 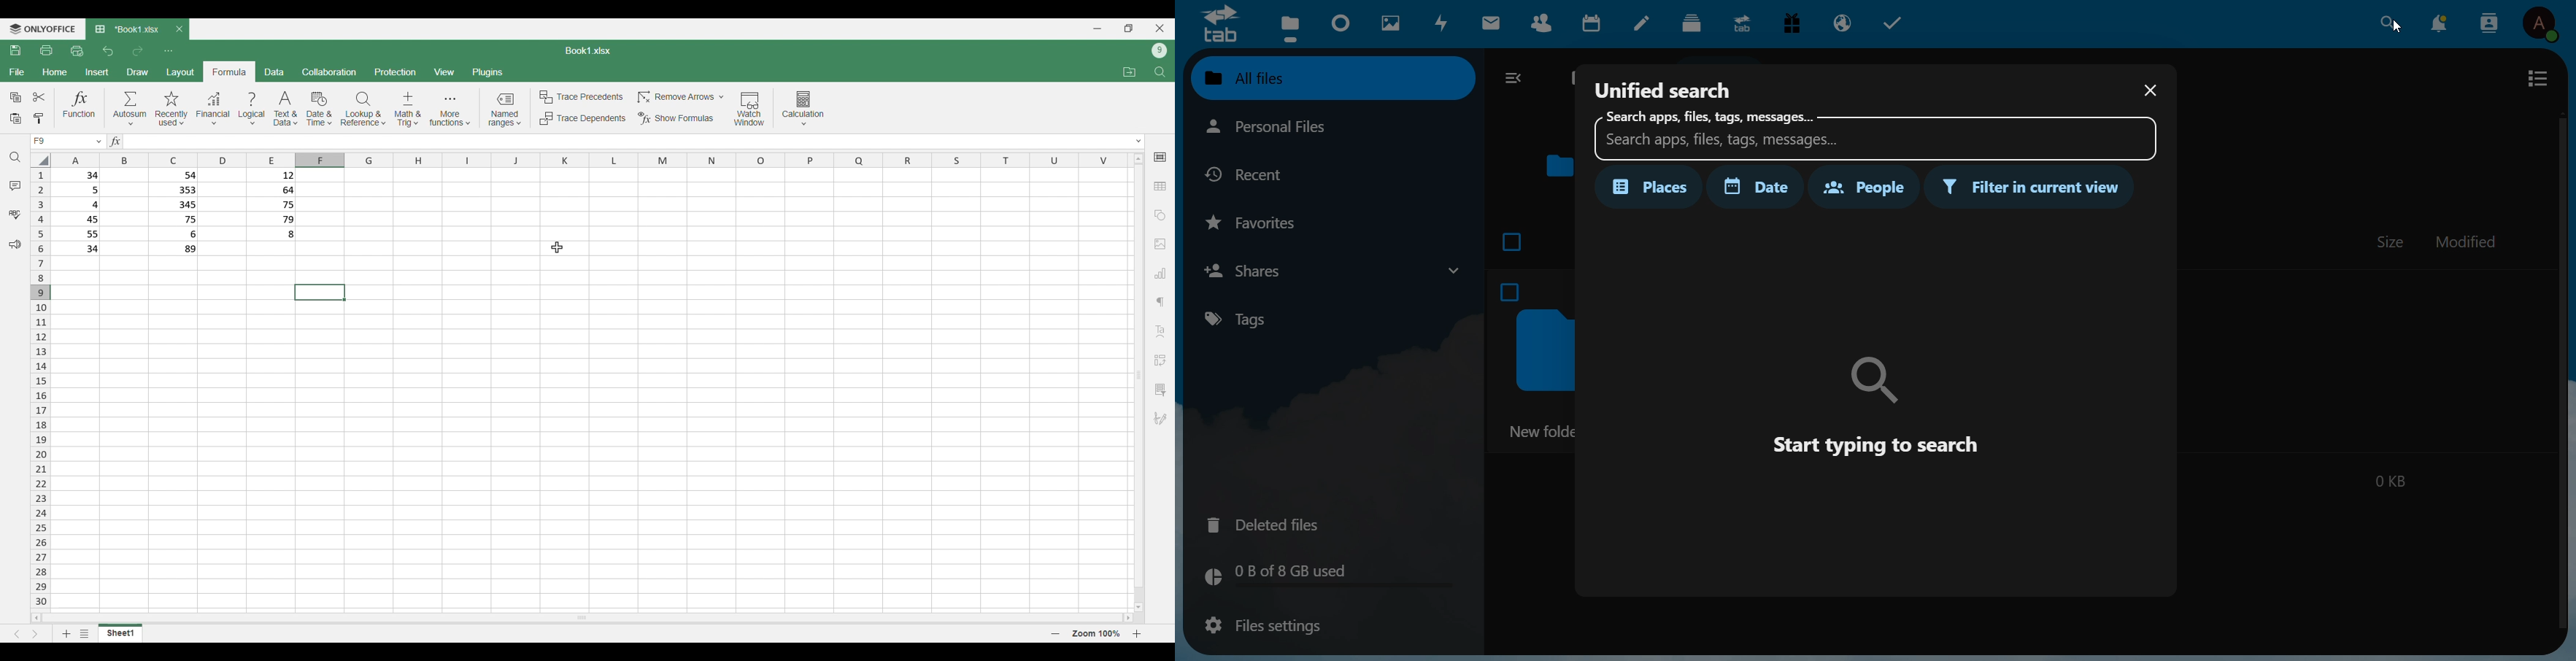 I want to click on Filled cells, so click(x=80, y=212).